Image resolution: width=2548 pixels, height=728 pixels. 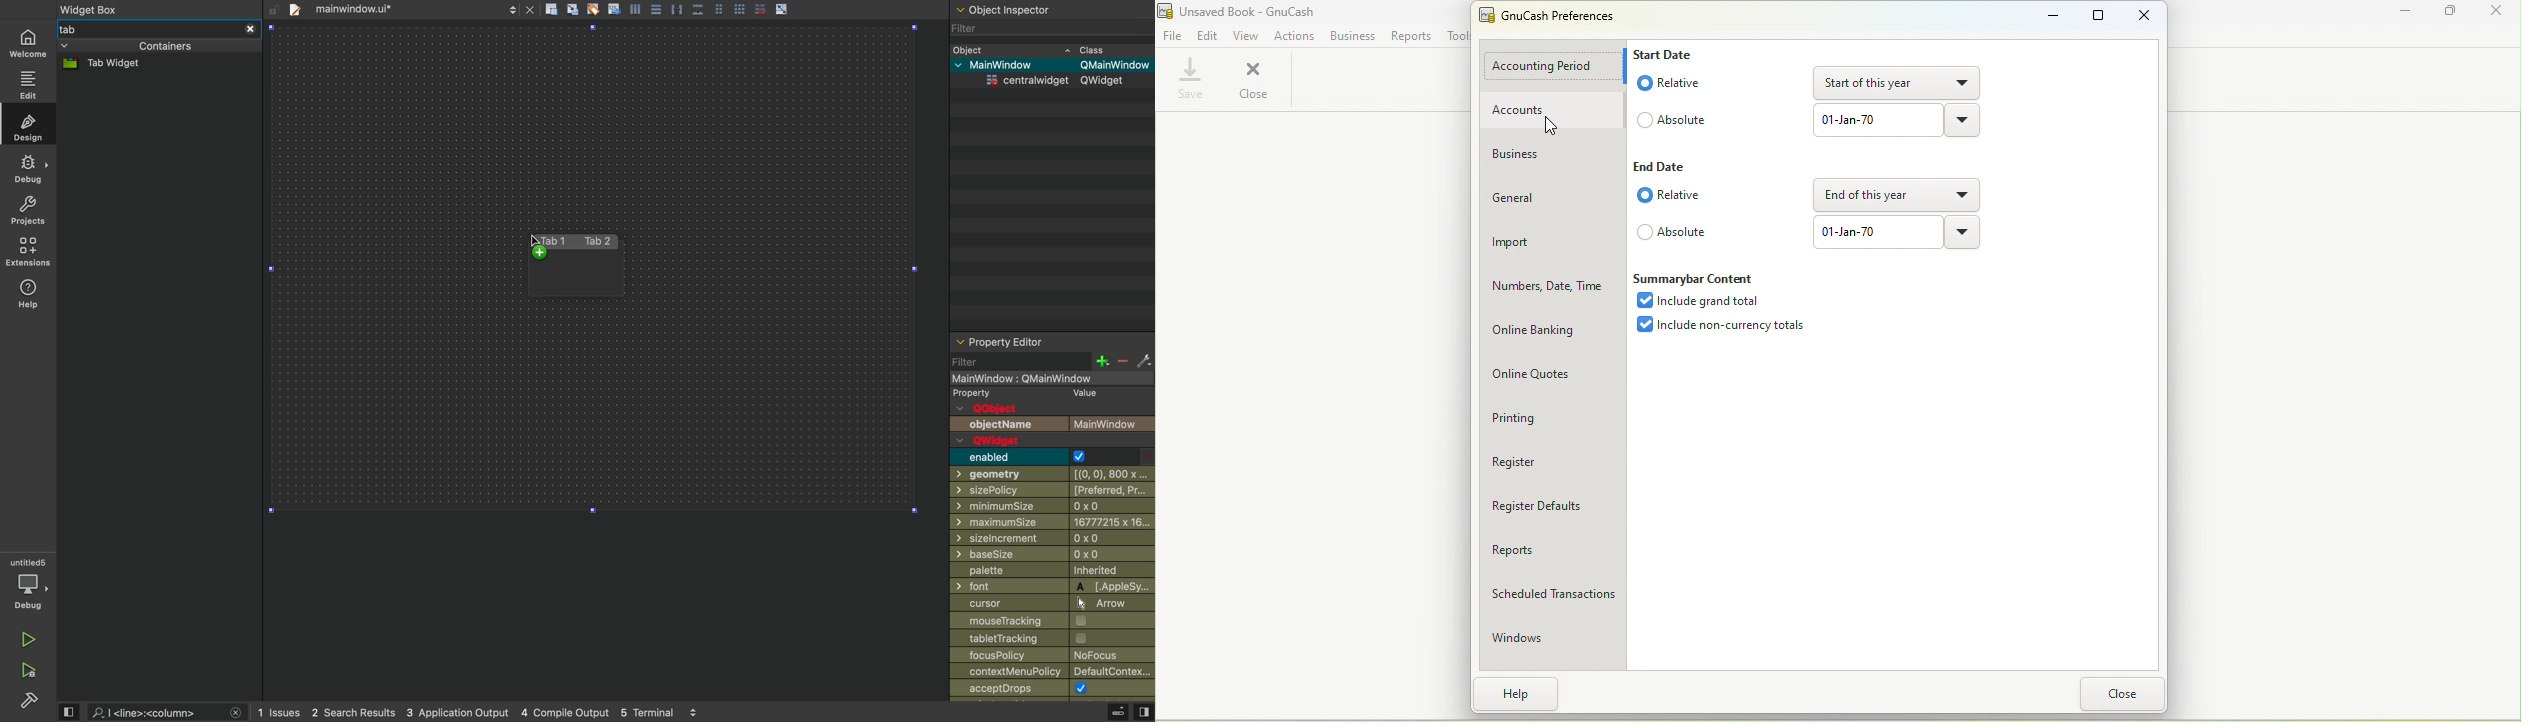 I want to click on minus, so click(x=1122, y=361).